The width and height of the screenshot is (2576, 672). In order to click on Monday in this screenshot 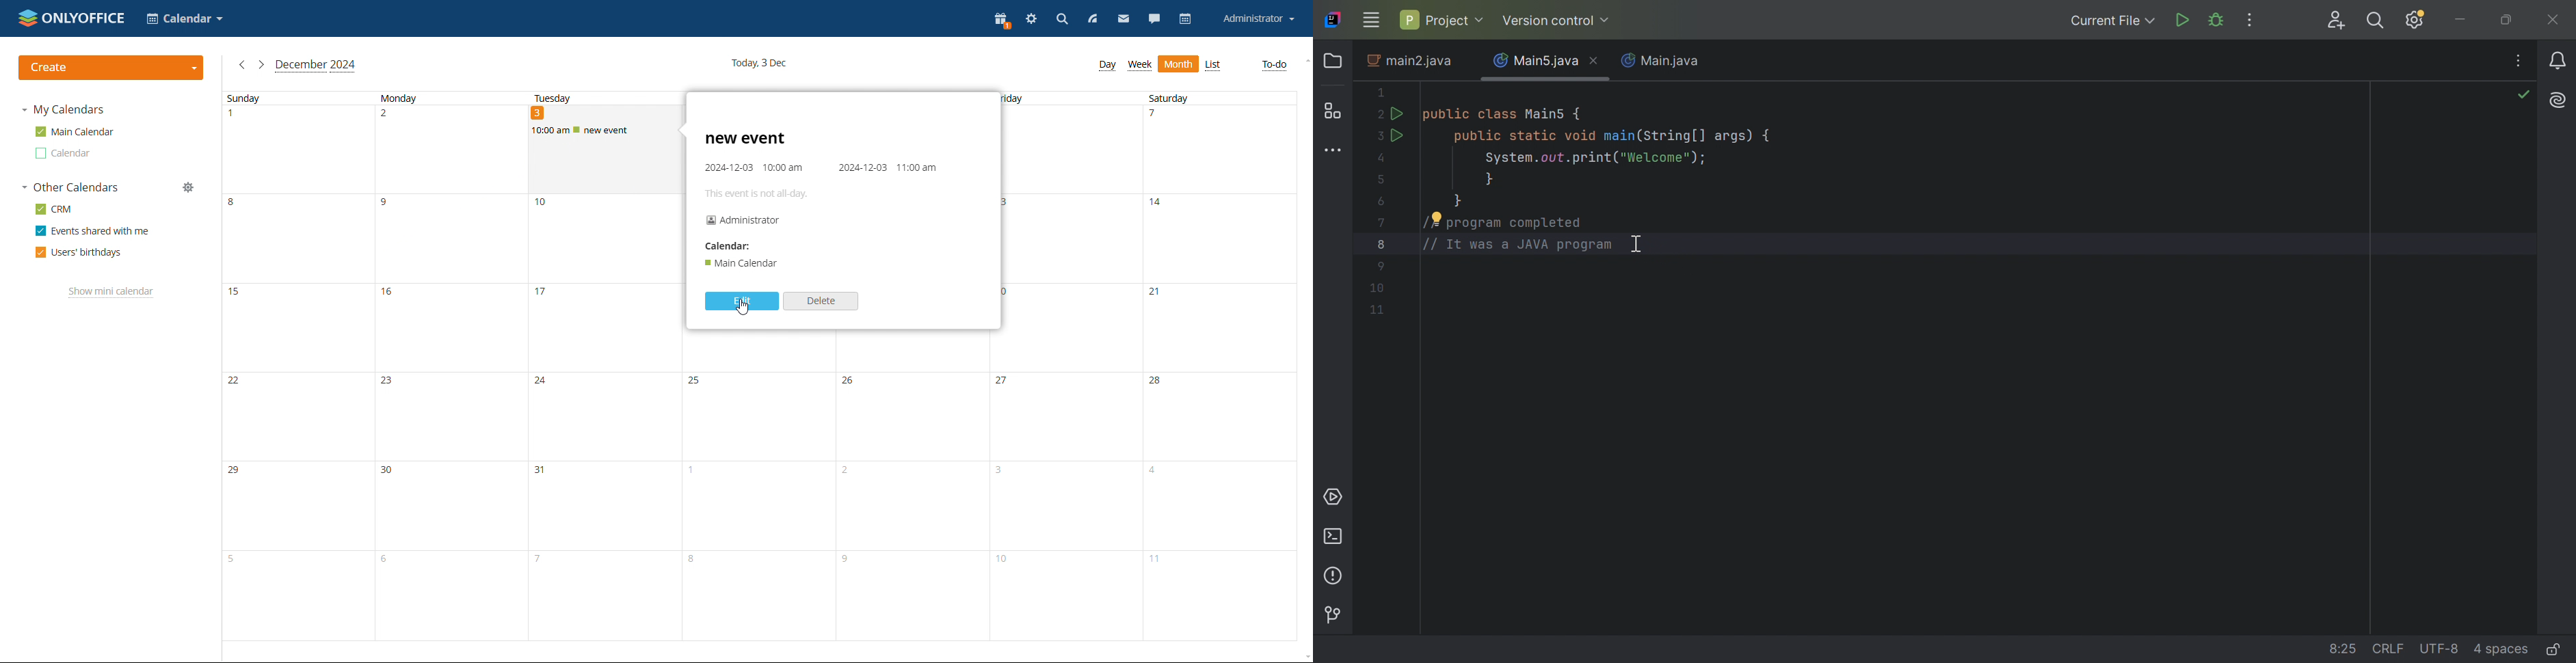, I will do `click(447, 97)`.